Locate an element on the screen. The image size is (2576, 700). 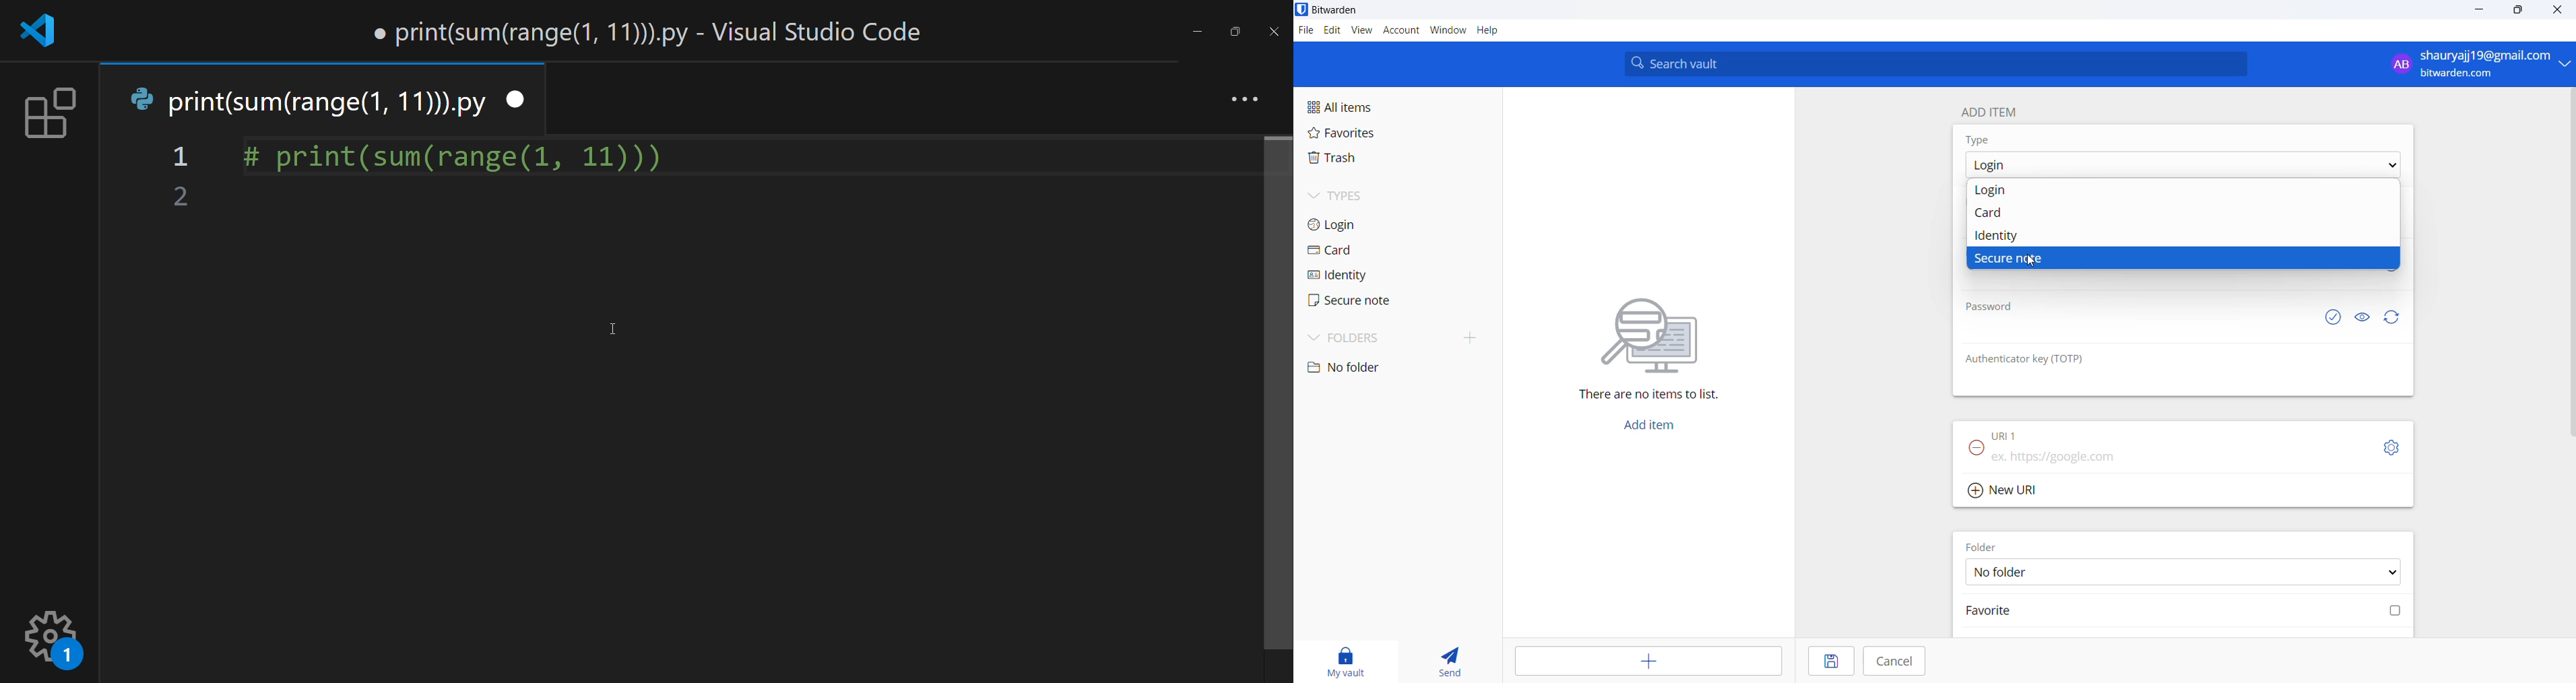
eligible is located at coordinates (2331, 317).